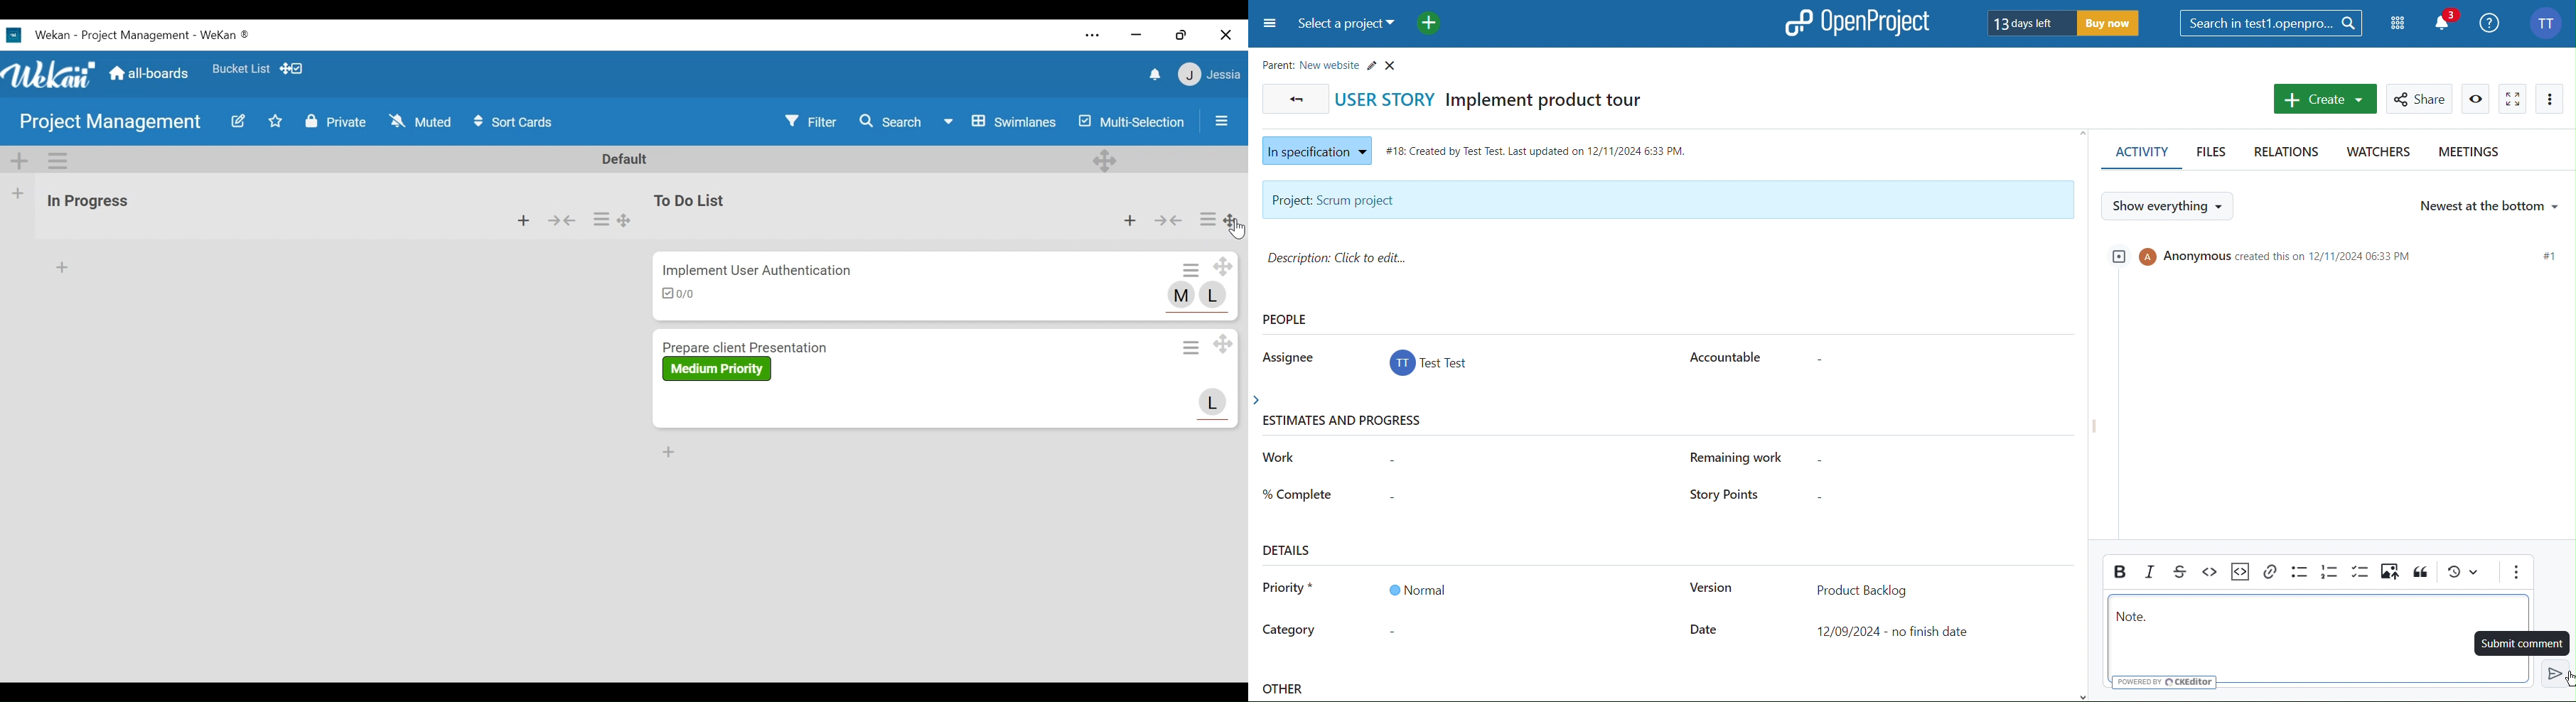  Describe the element at coordinates (1209, 73) in the screenshot. I see `member settings` at that location.